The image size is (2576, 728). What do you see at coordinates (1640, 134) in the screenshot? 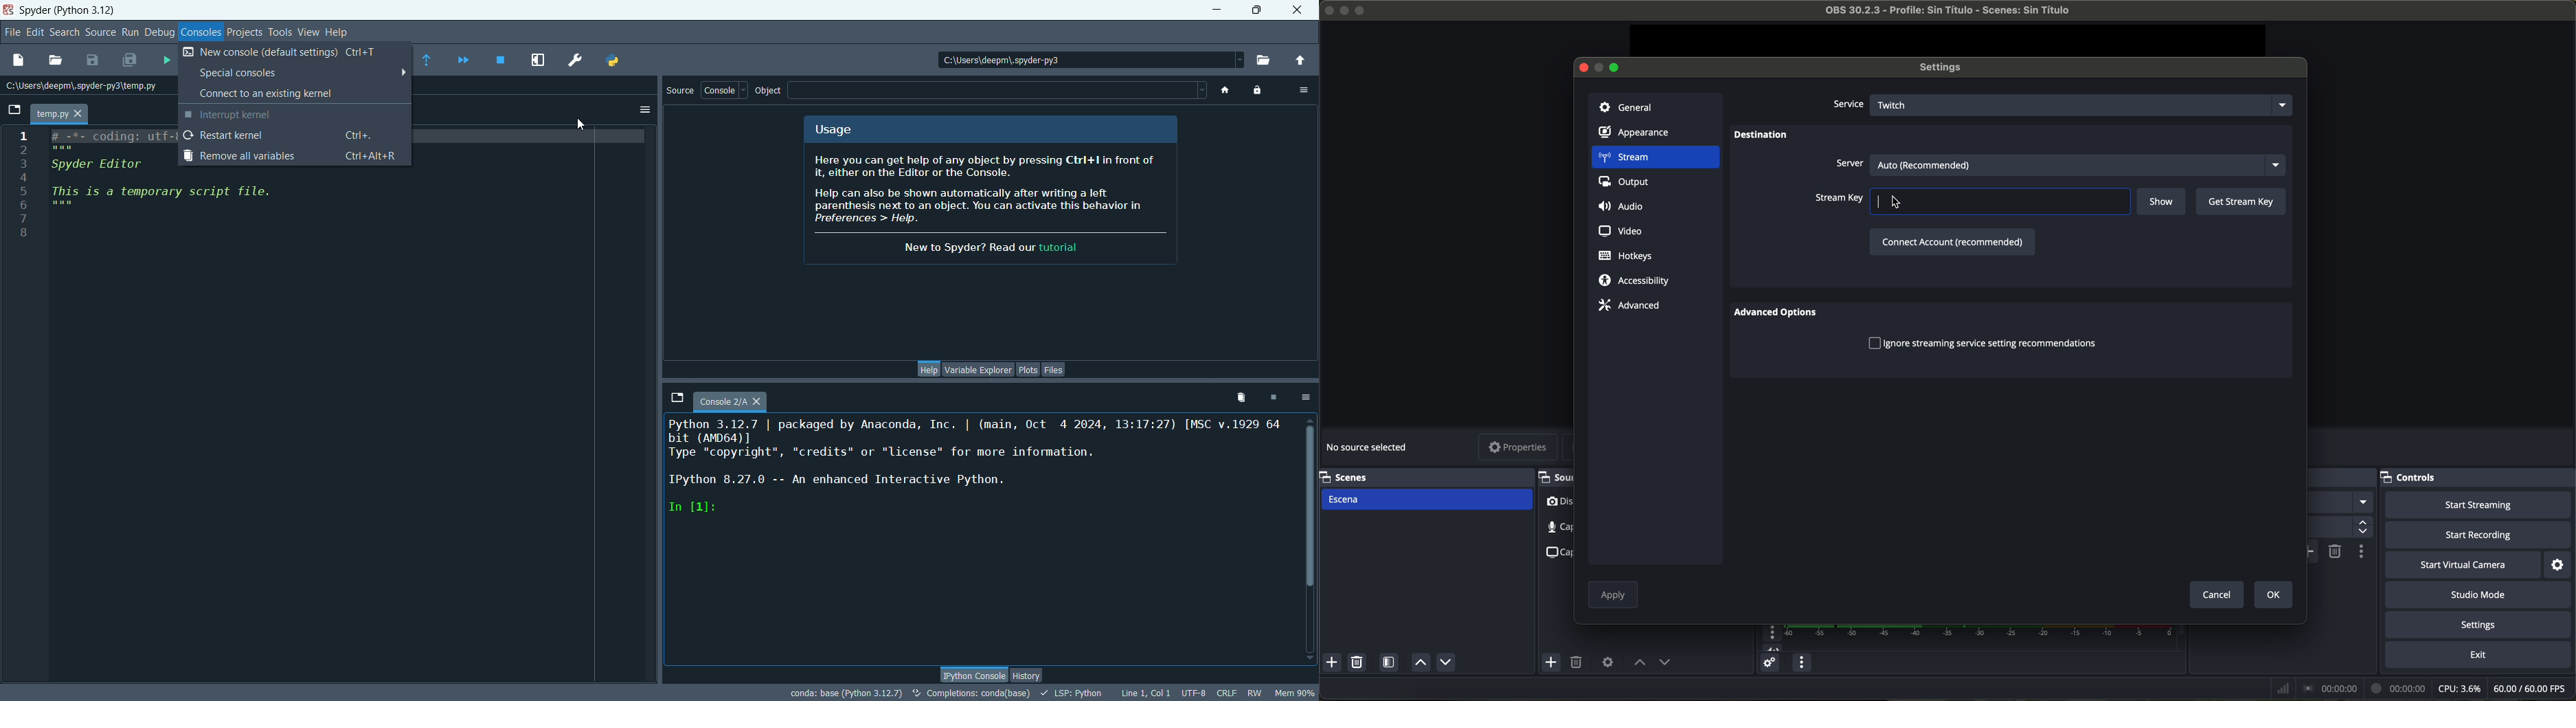
I see `appearance` at bounding box center [1640, 134].